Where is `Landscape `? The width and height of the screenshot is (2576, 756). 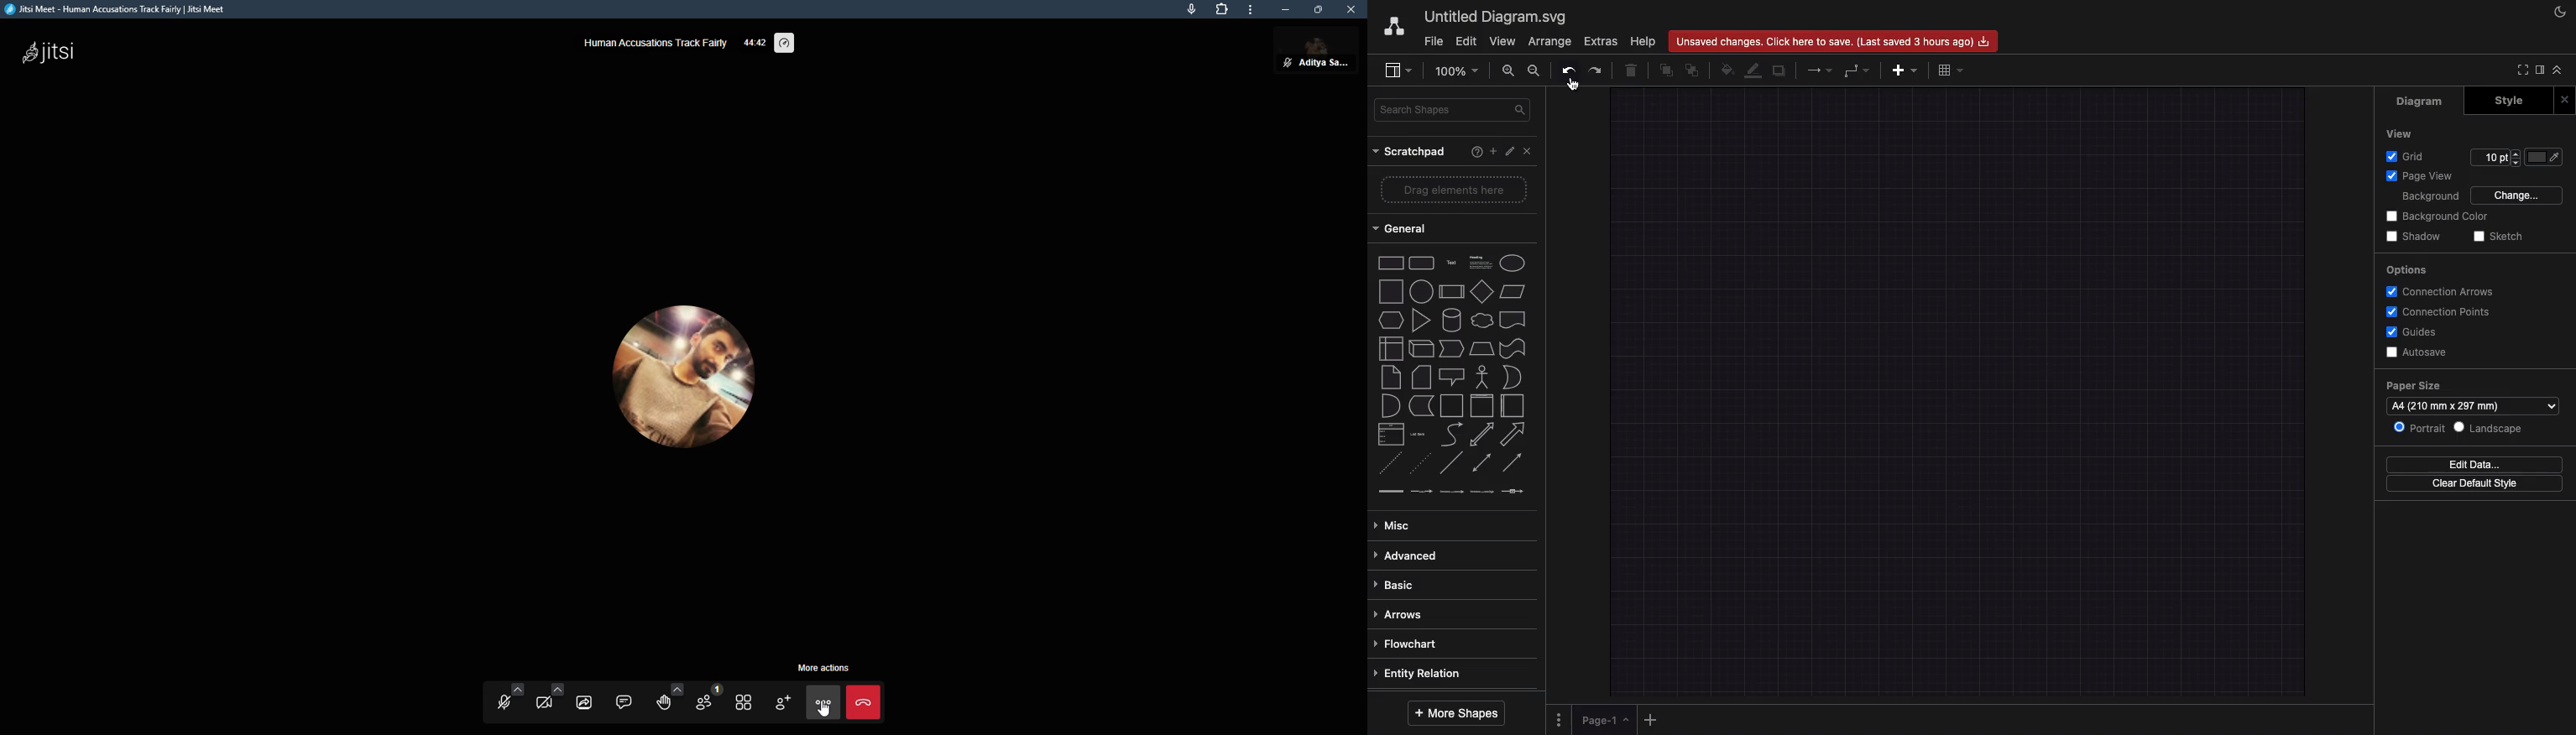 Landscape  is located at coordinates (2490, 427).